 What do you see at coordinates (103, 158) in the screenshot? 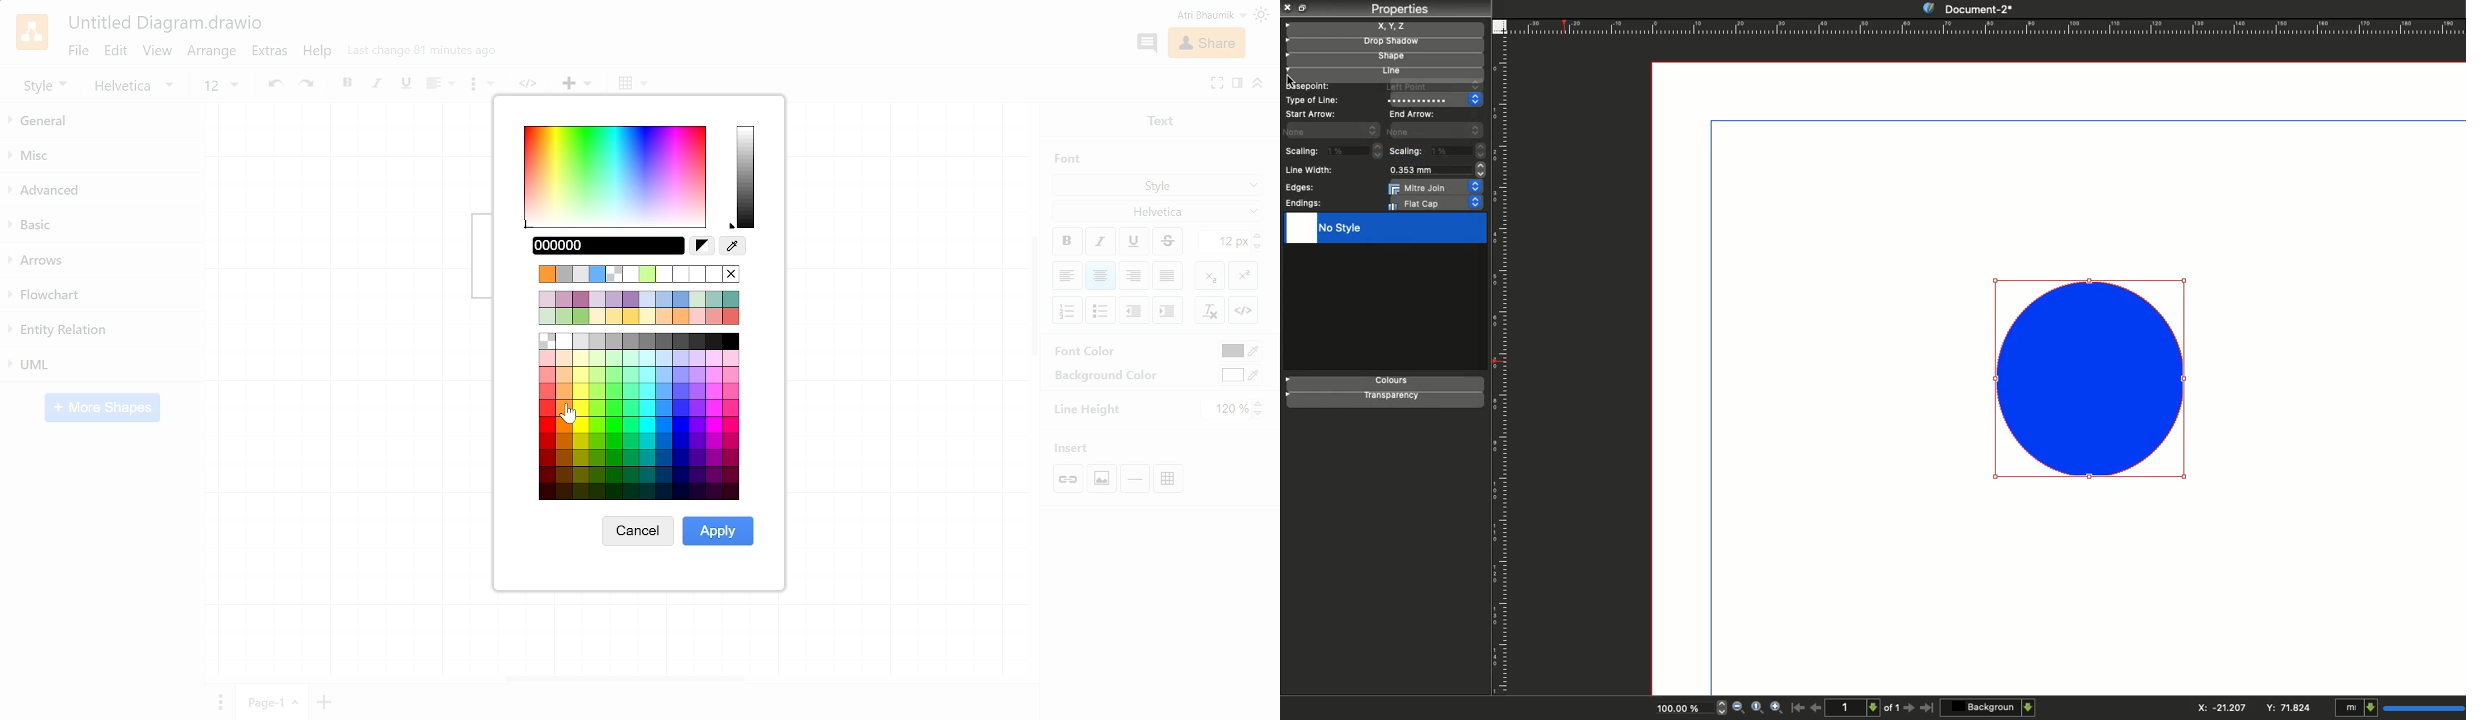
I see `Misc` at bounding box center [103, 158].